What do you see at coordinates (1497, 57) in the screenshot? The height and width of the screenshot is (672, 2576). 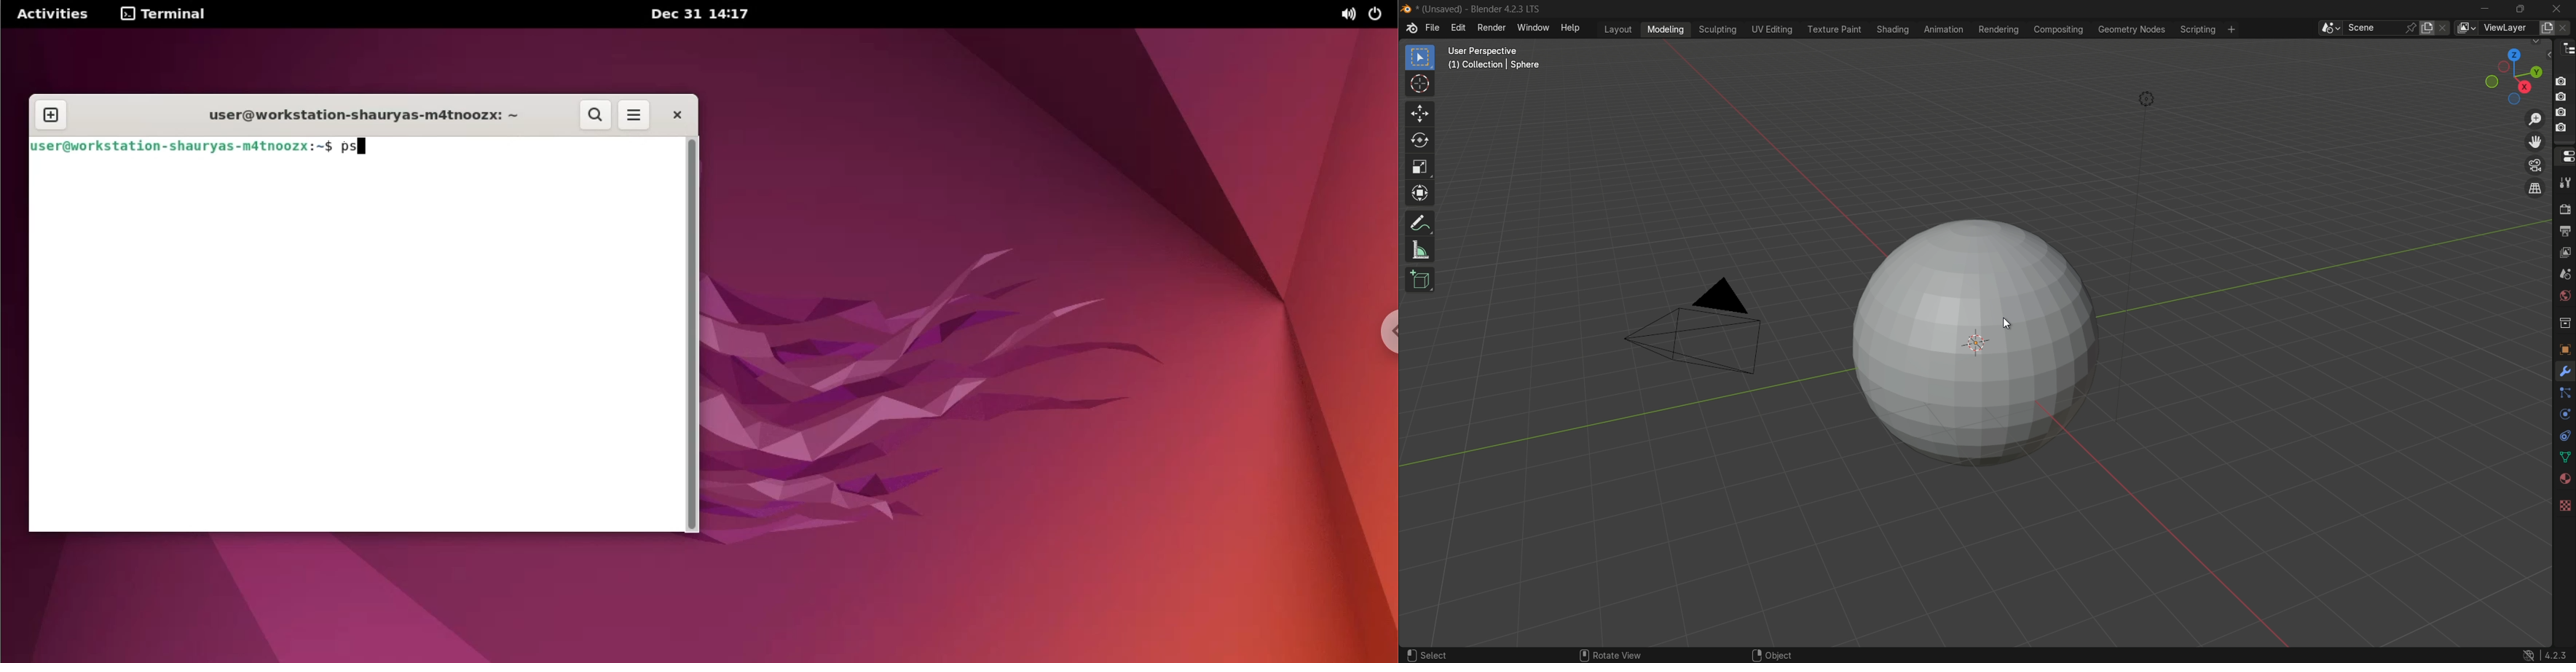 I see `user perspective (1) collection | sphere` at bounding box center [1497, 57].